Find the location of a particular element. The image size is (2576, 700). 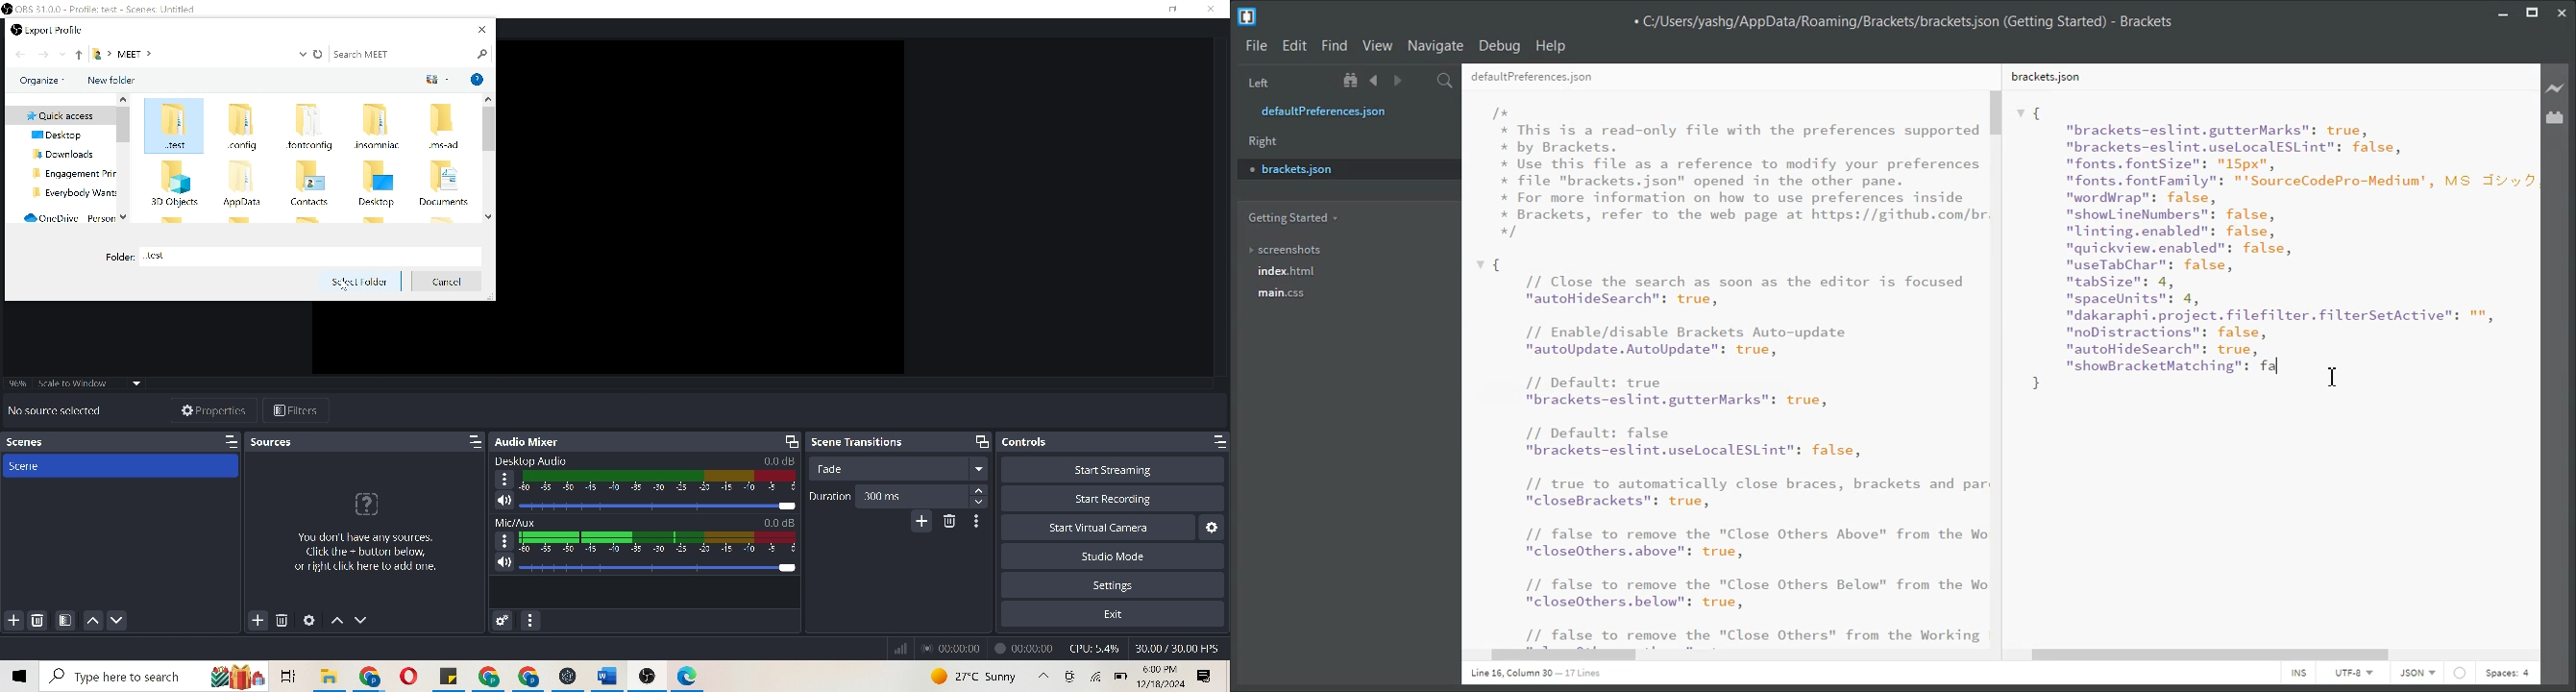

input is located at coordinates (311, 255).